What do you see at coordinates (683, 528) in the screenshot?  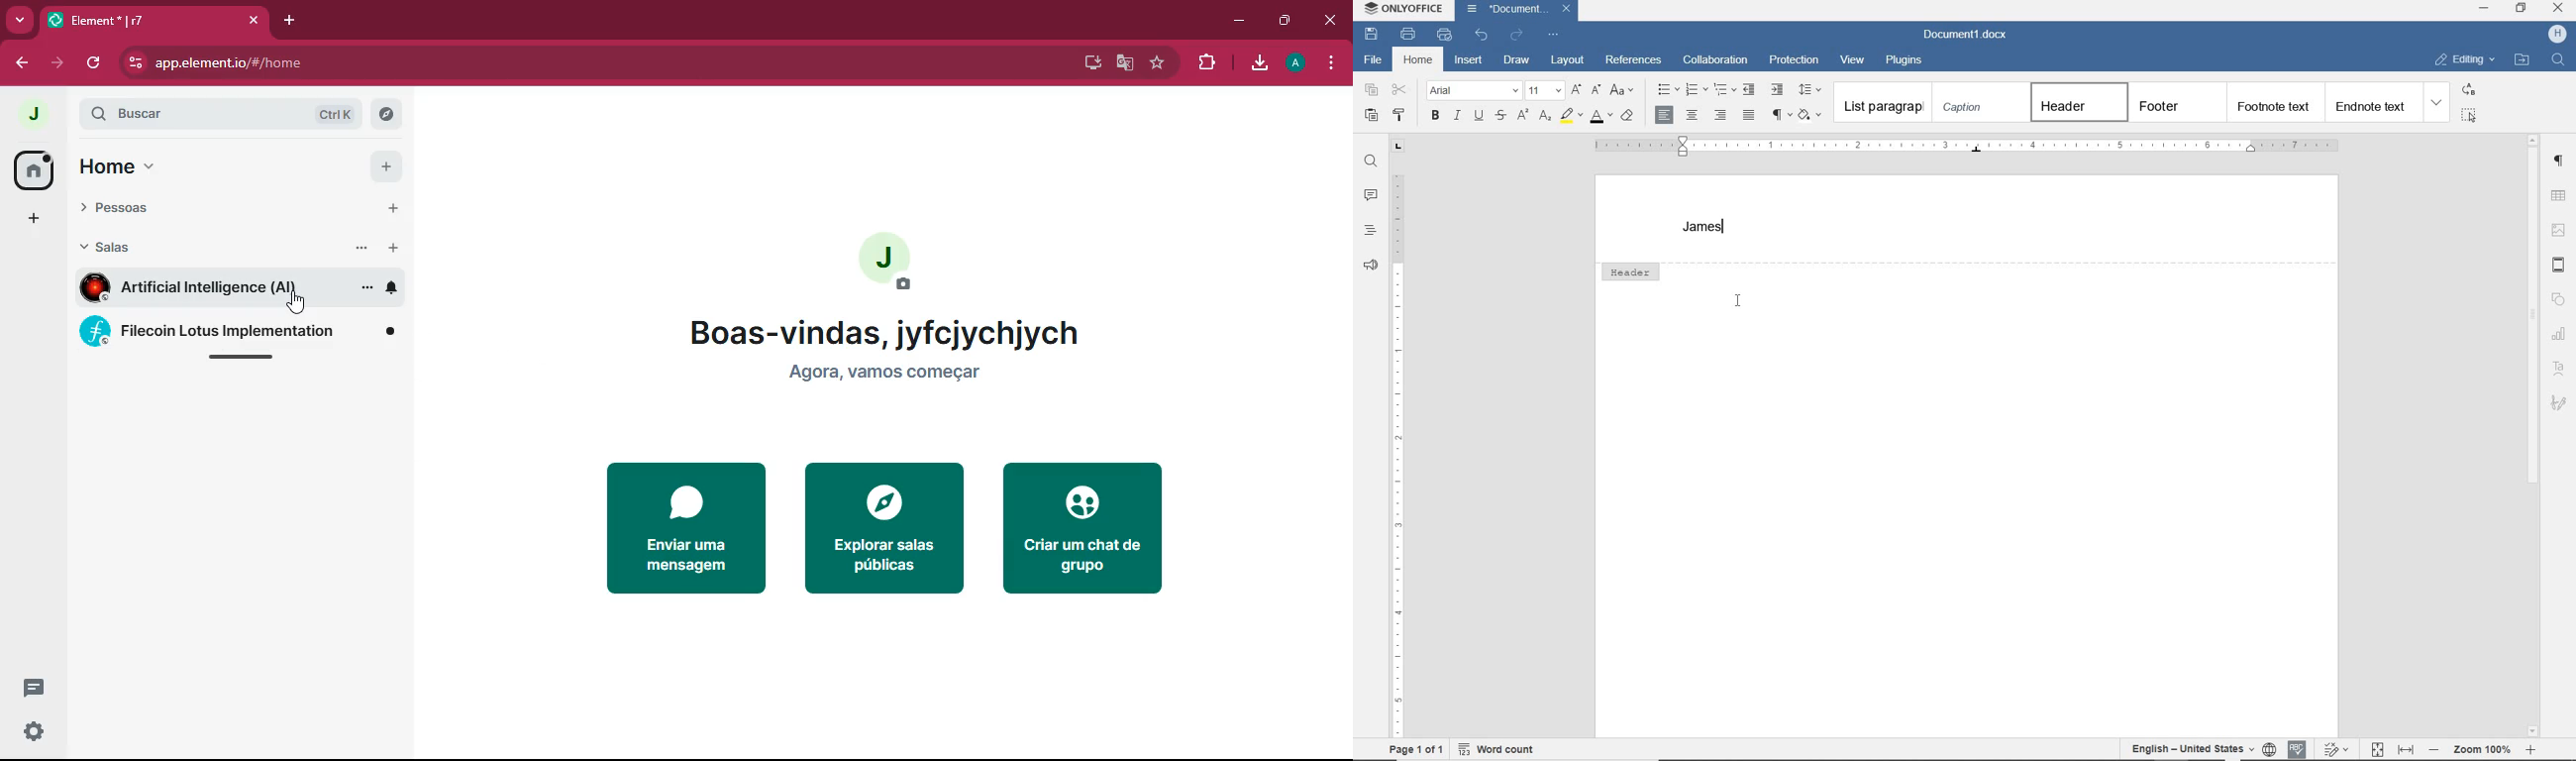 I see `enviar uma mensagem` at bounding box center [683, 528].